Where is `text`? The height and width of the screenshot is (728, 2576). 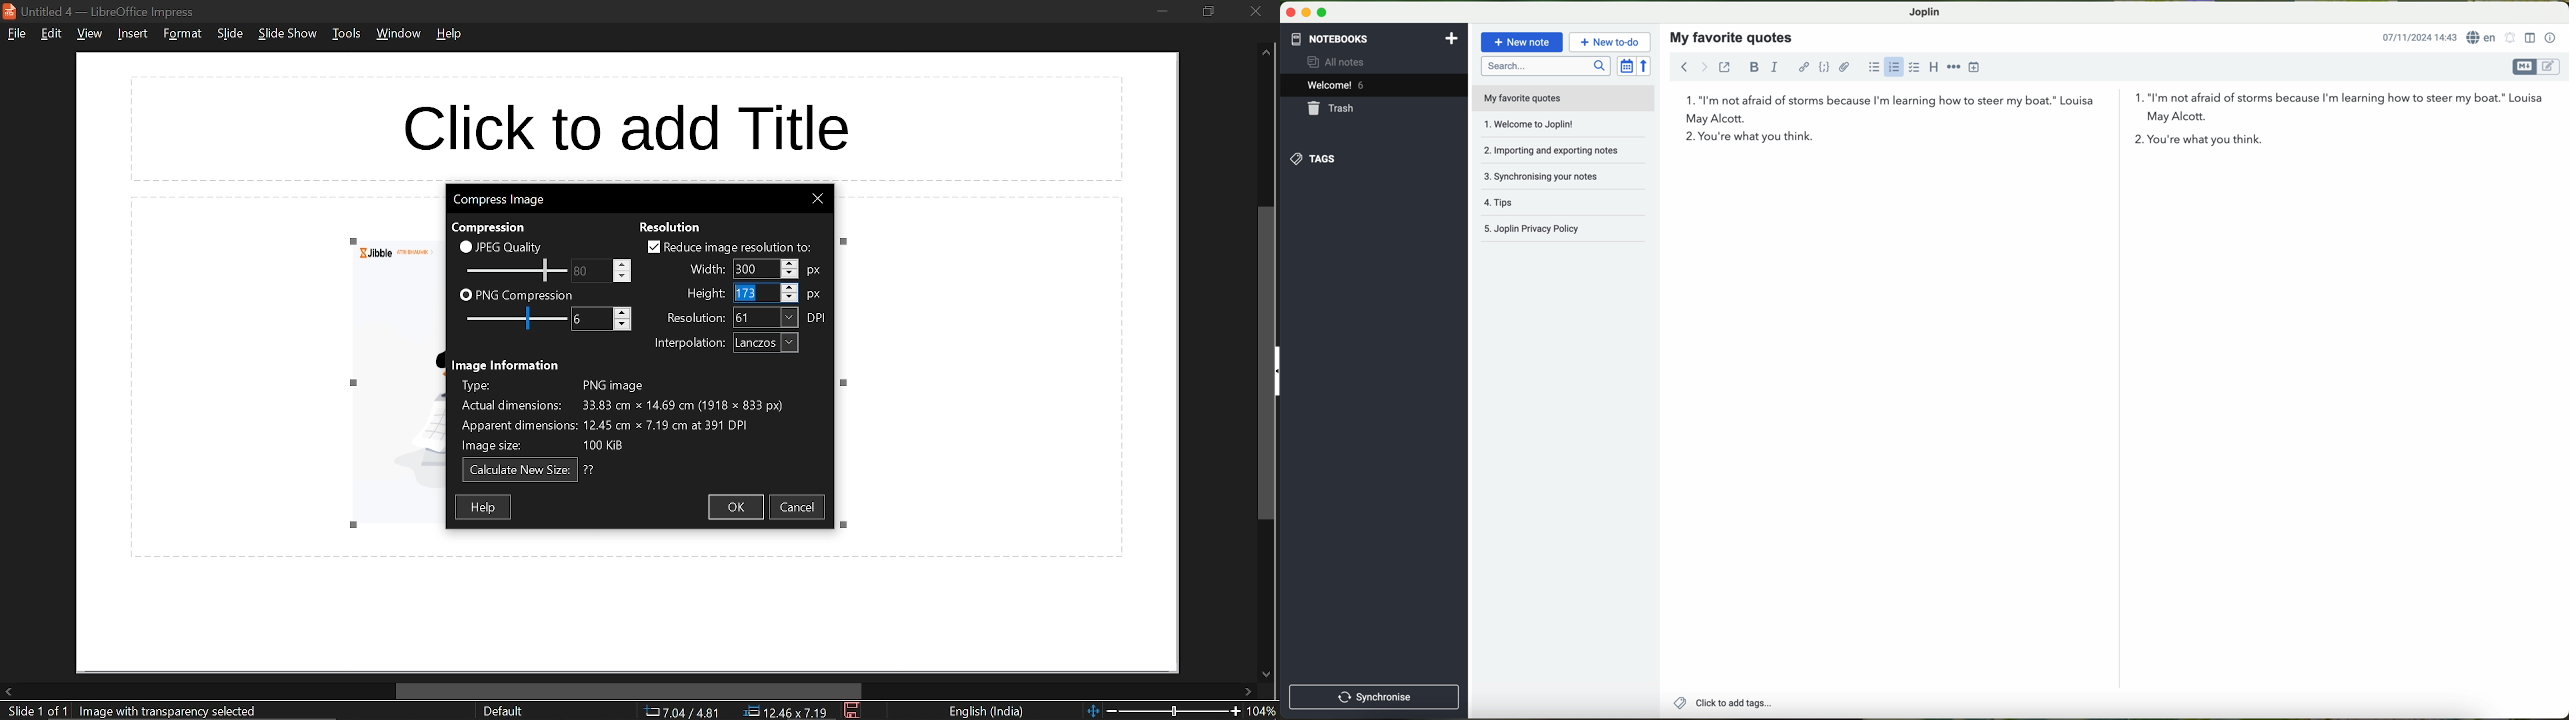 text is located at coordinates (590, 470).